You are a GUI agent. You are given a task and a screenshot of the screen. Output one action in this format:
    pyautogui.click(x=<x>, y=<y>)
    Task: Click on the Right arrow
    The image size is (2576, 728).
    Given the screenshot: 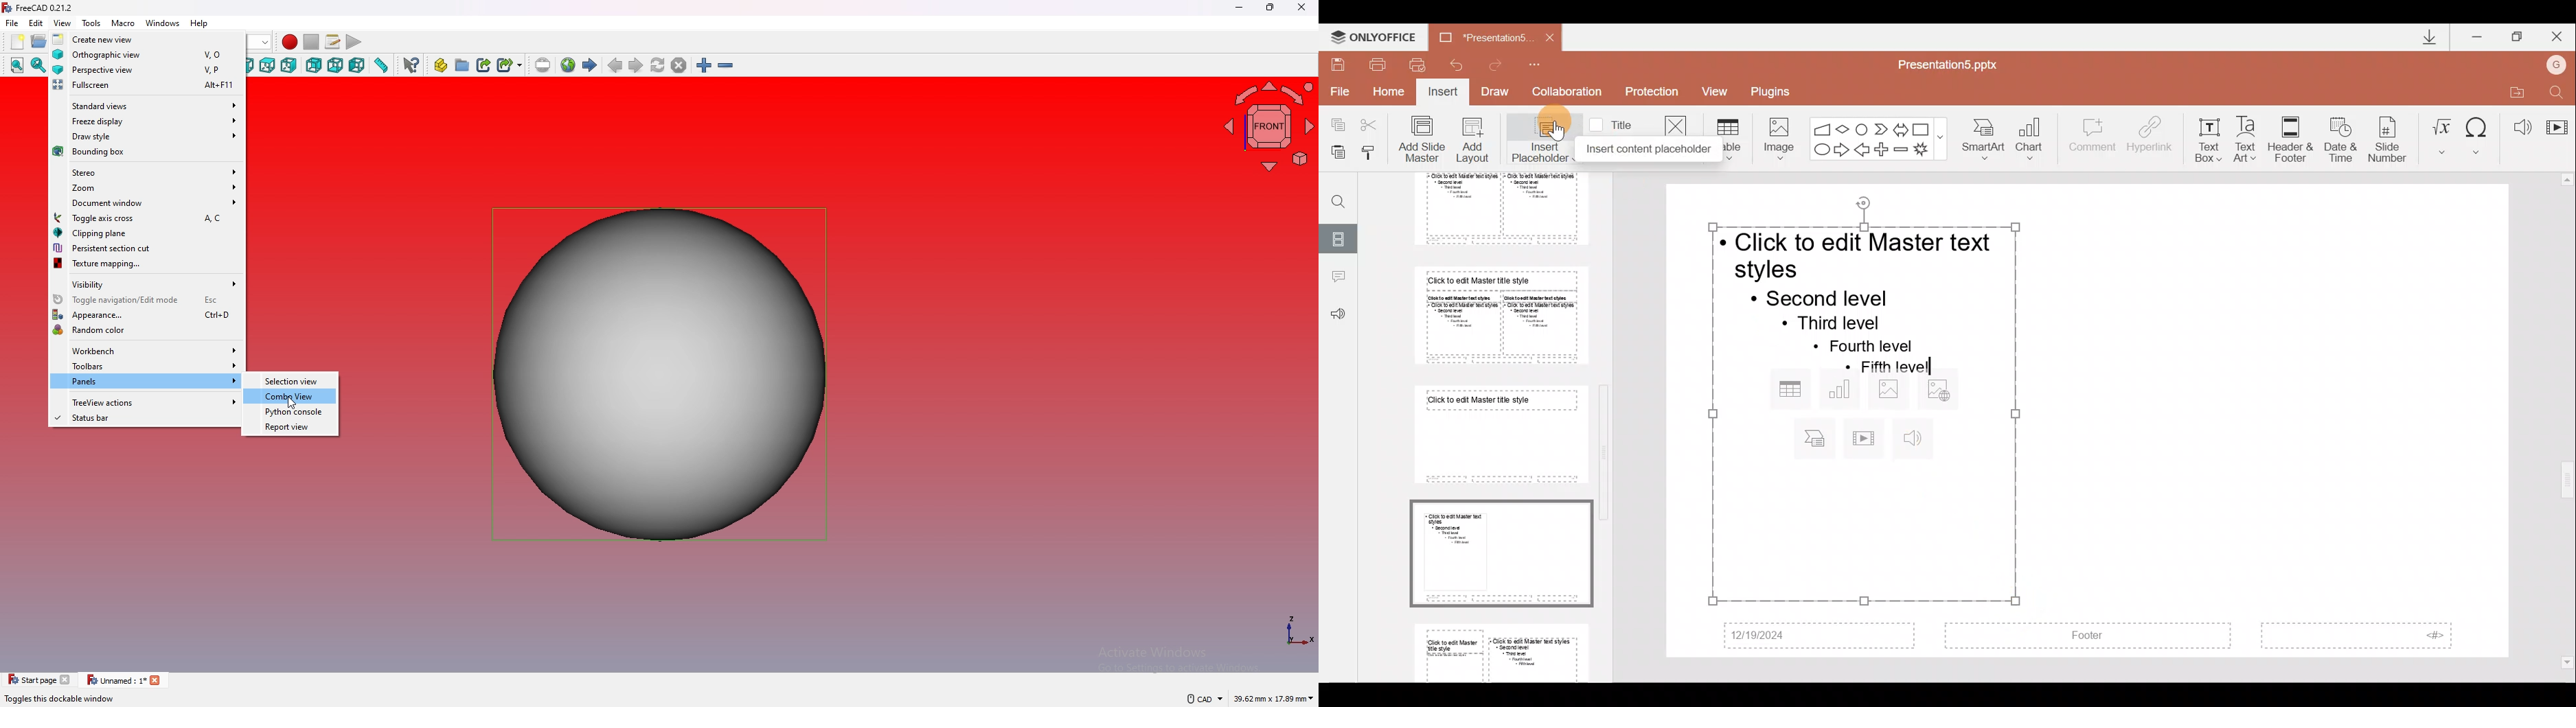 What is the action you would take?
    pyautogui.click(x=1841, y=151)
    